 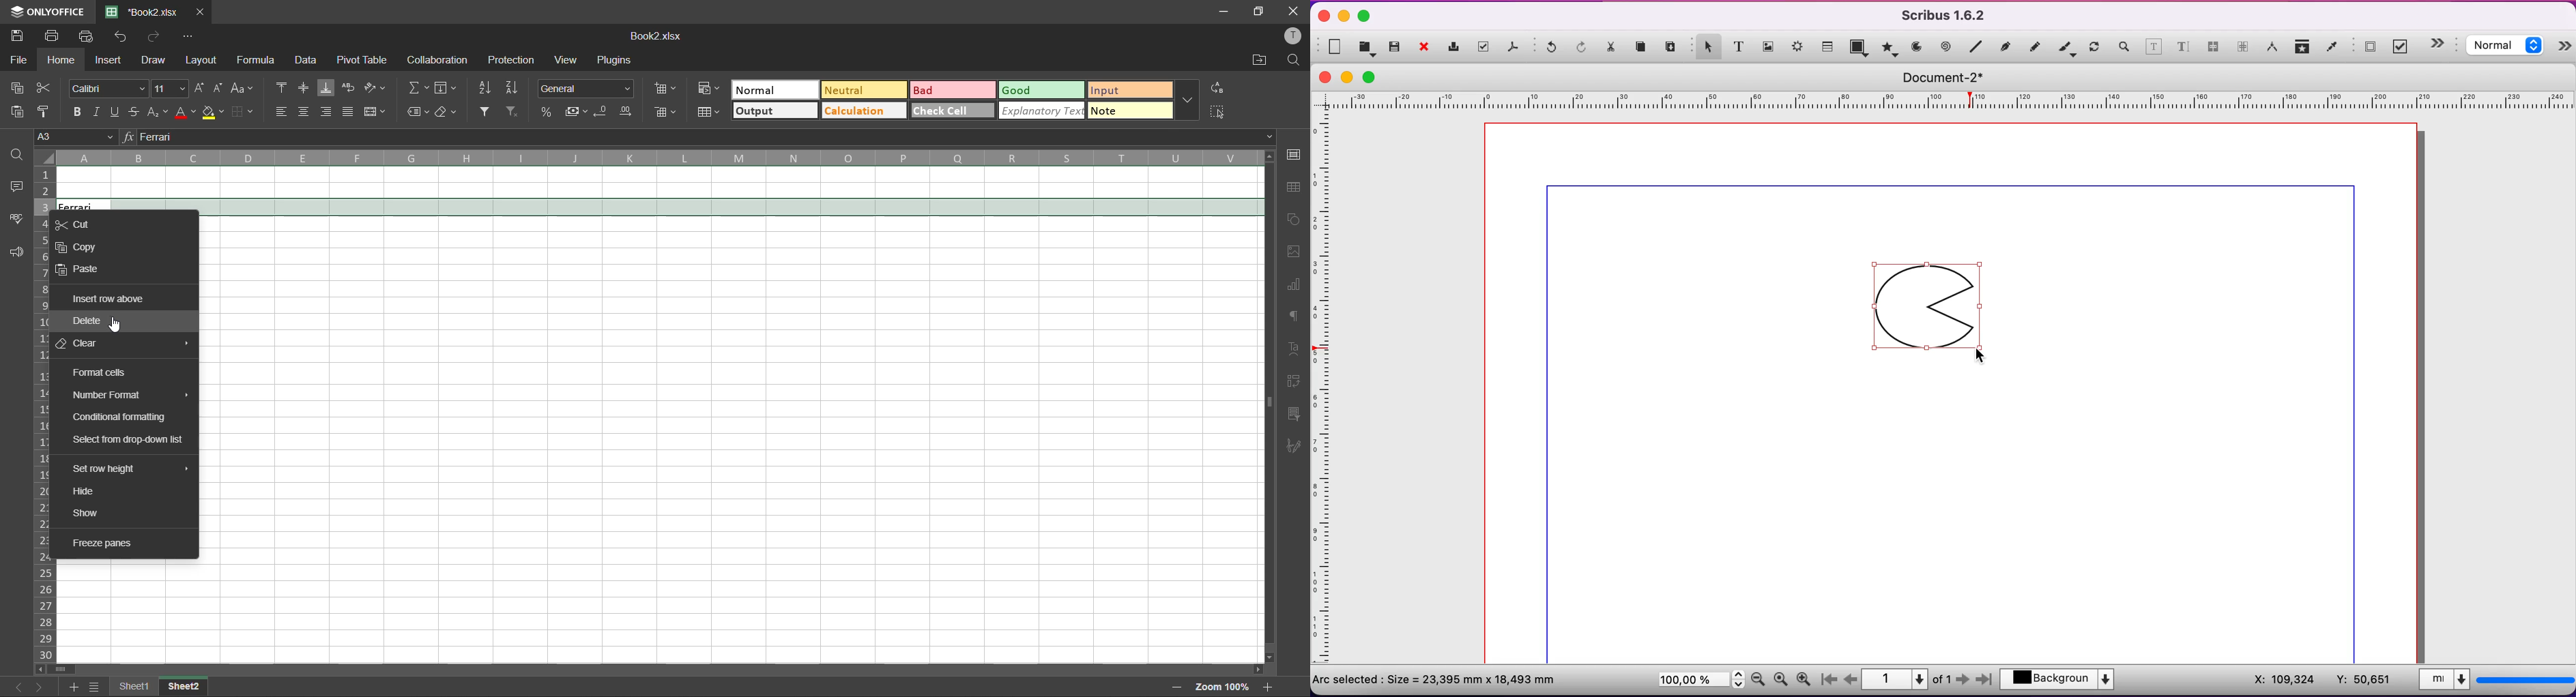 I want to click on delete, so click(x=88, y=320).